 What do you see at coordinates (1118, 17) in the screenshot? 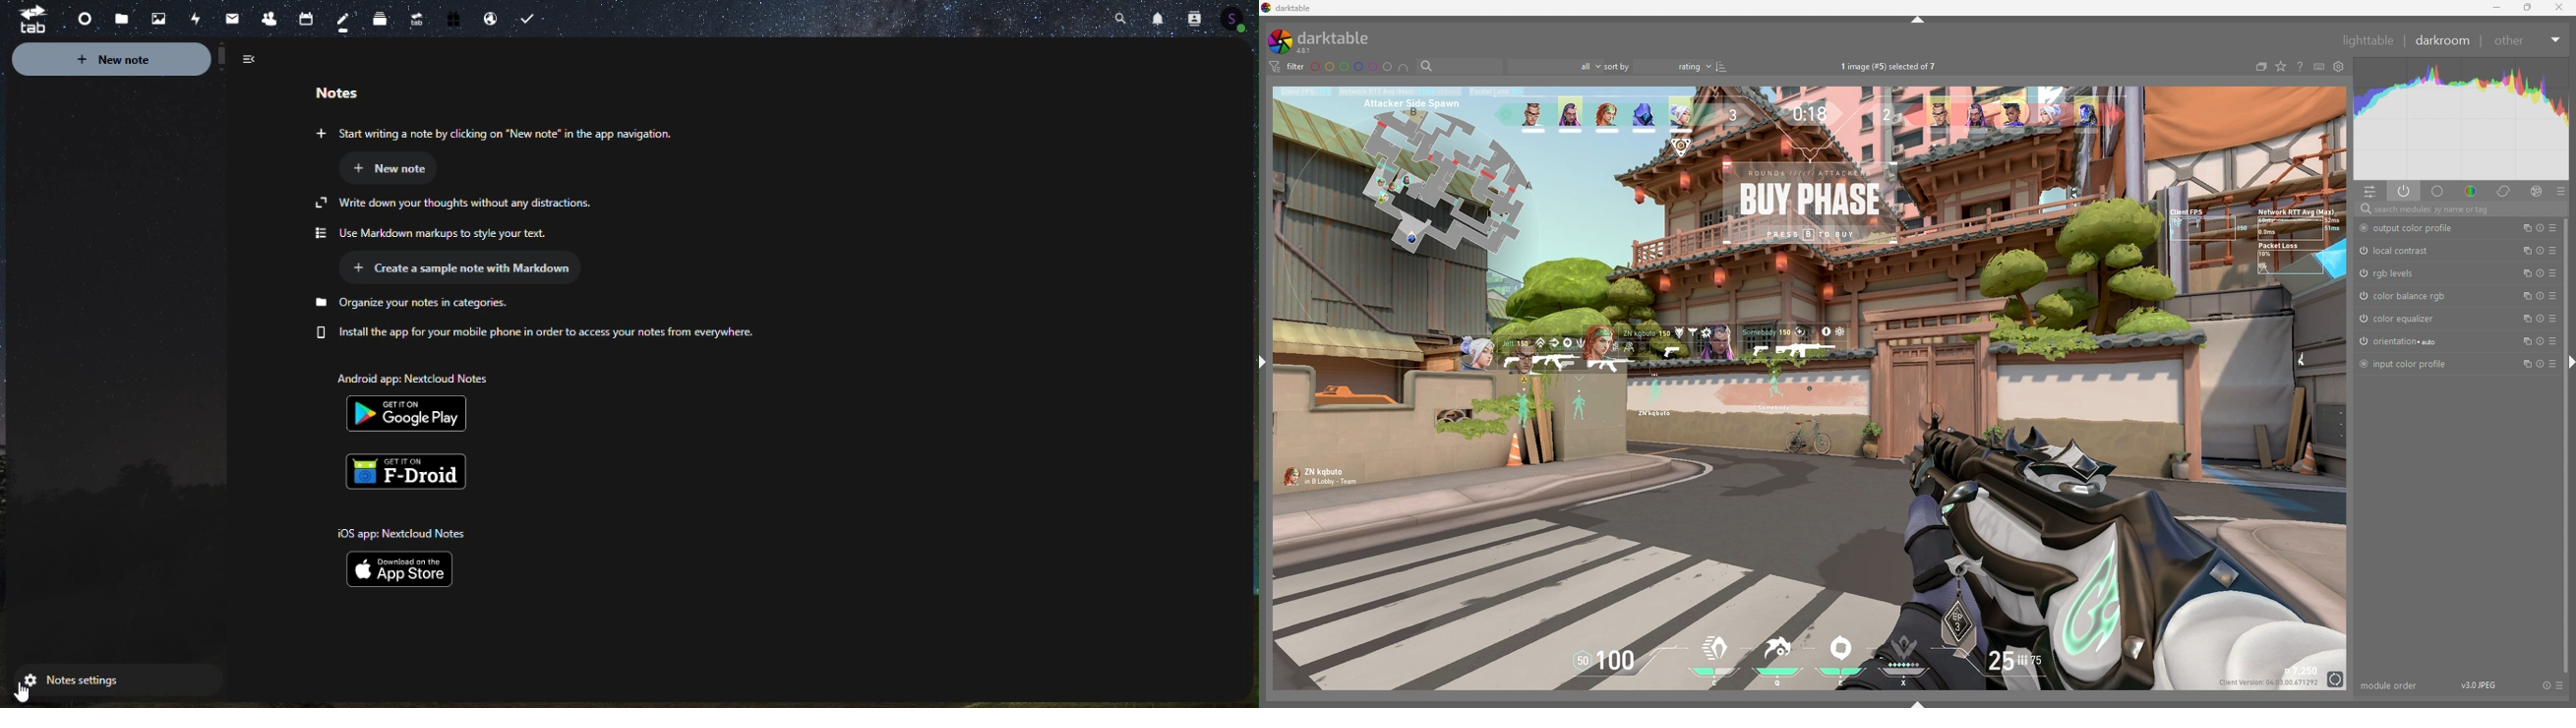
I see `Search bar` at bounding box center [1118, 17].